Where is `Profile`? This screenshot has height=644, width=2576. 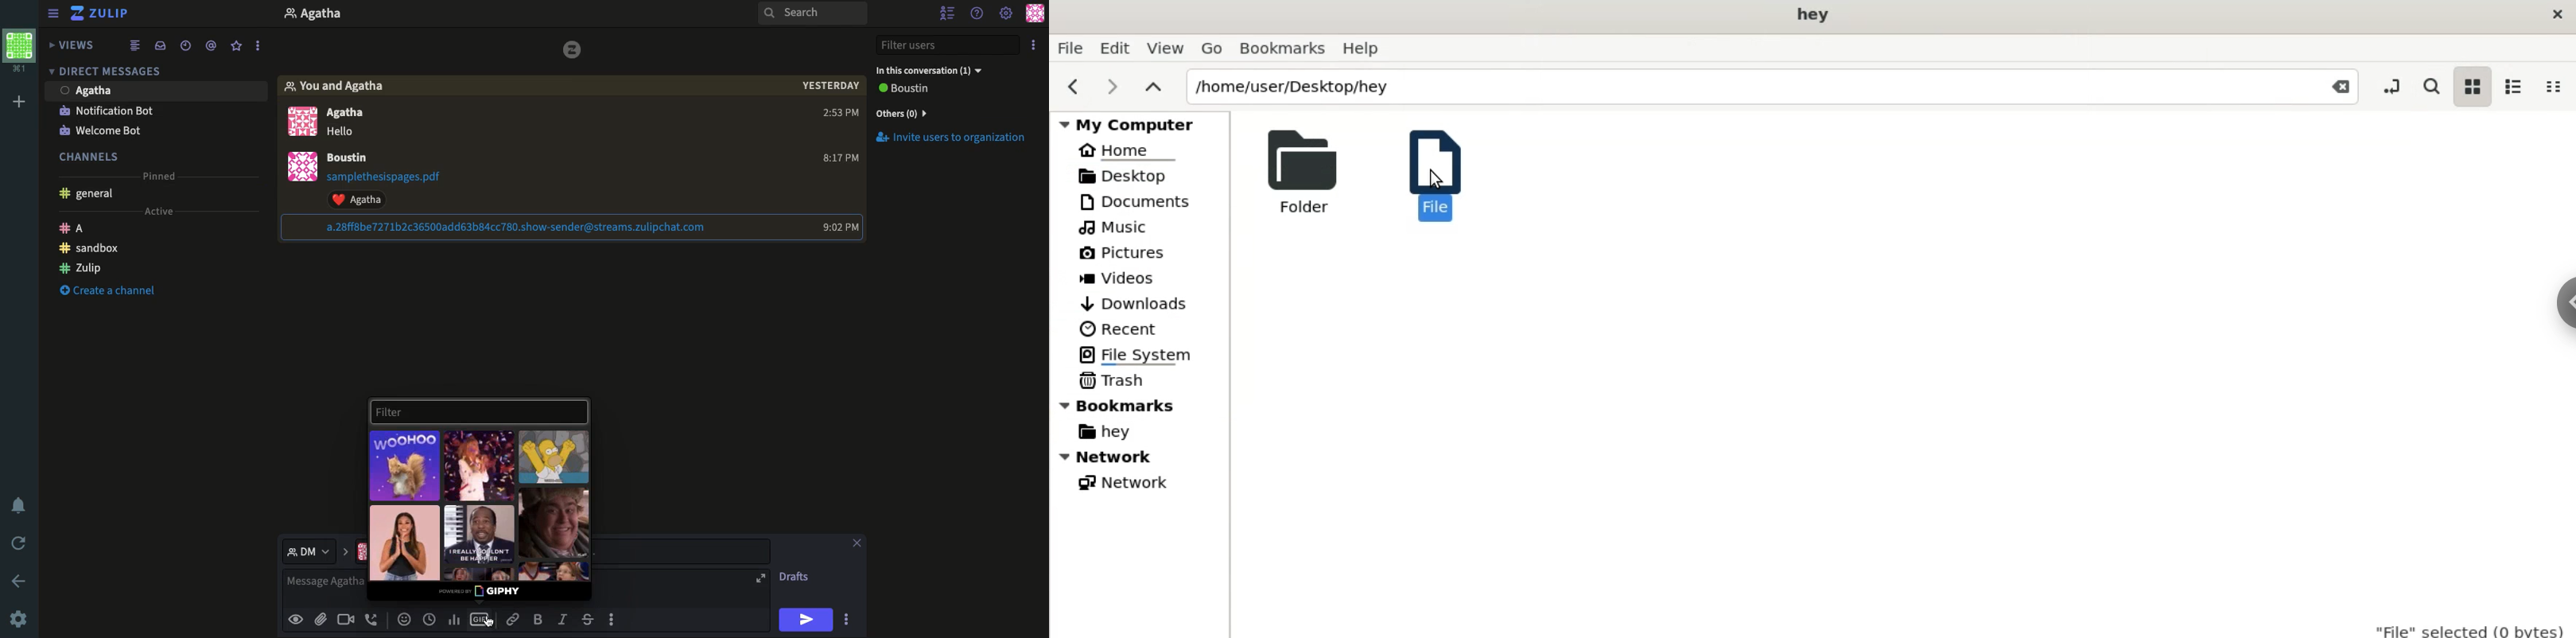 Profile is located at coordinates (300, 168).